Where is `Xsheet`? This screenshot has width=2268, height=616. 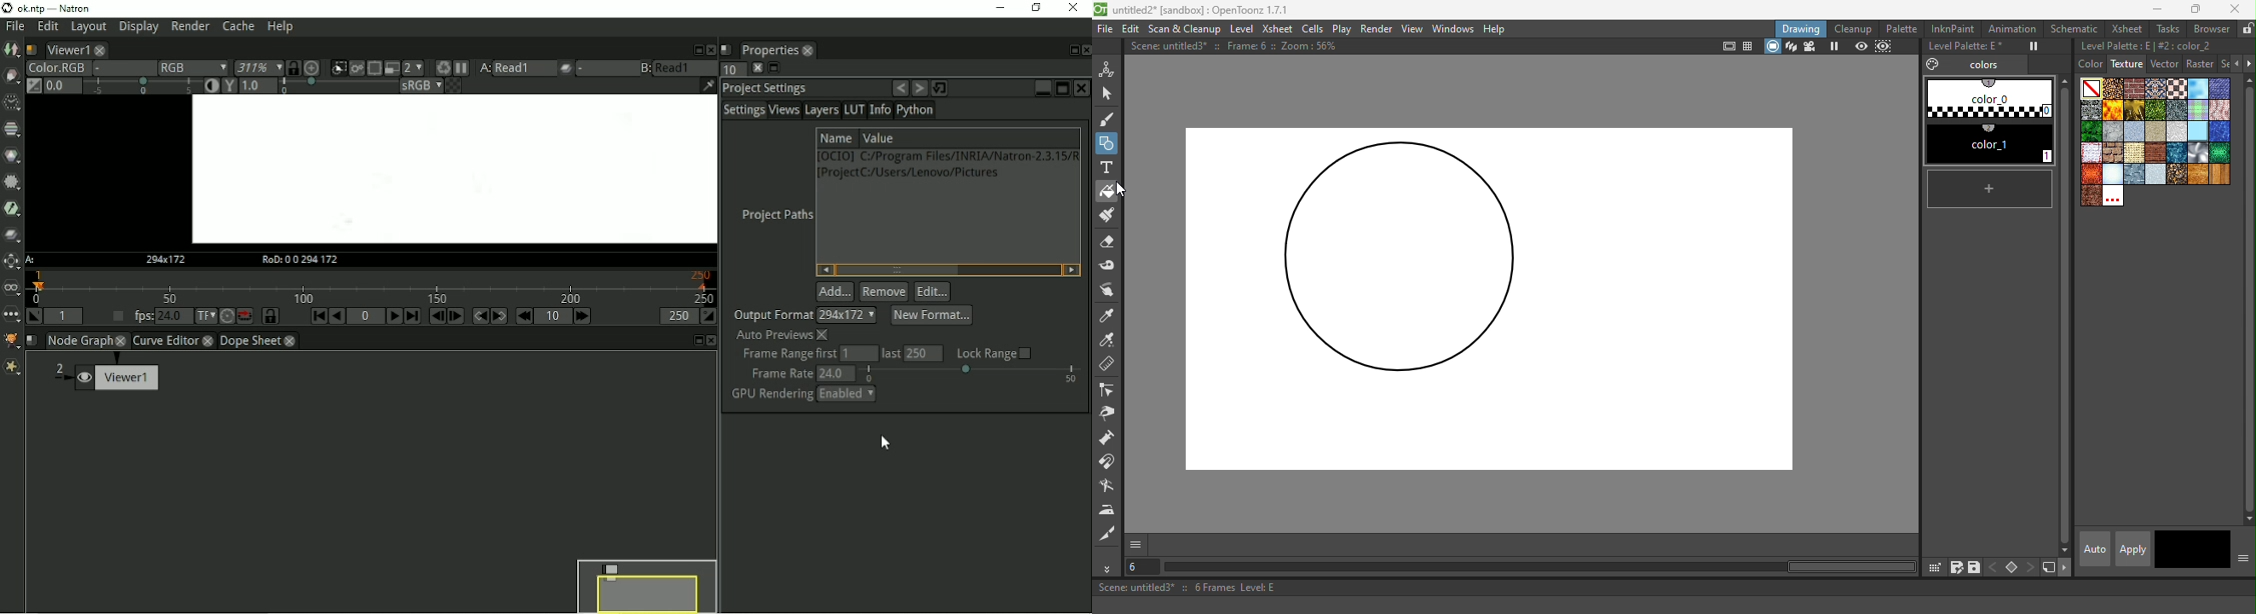 Xsheet is located at coordinates (2127, 29).